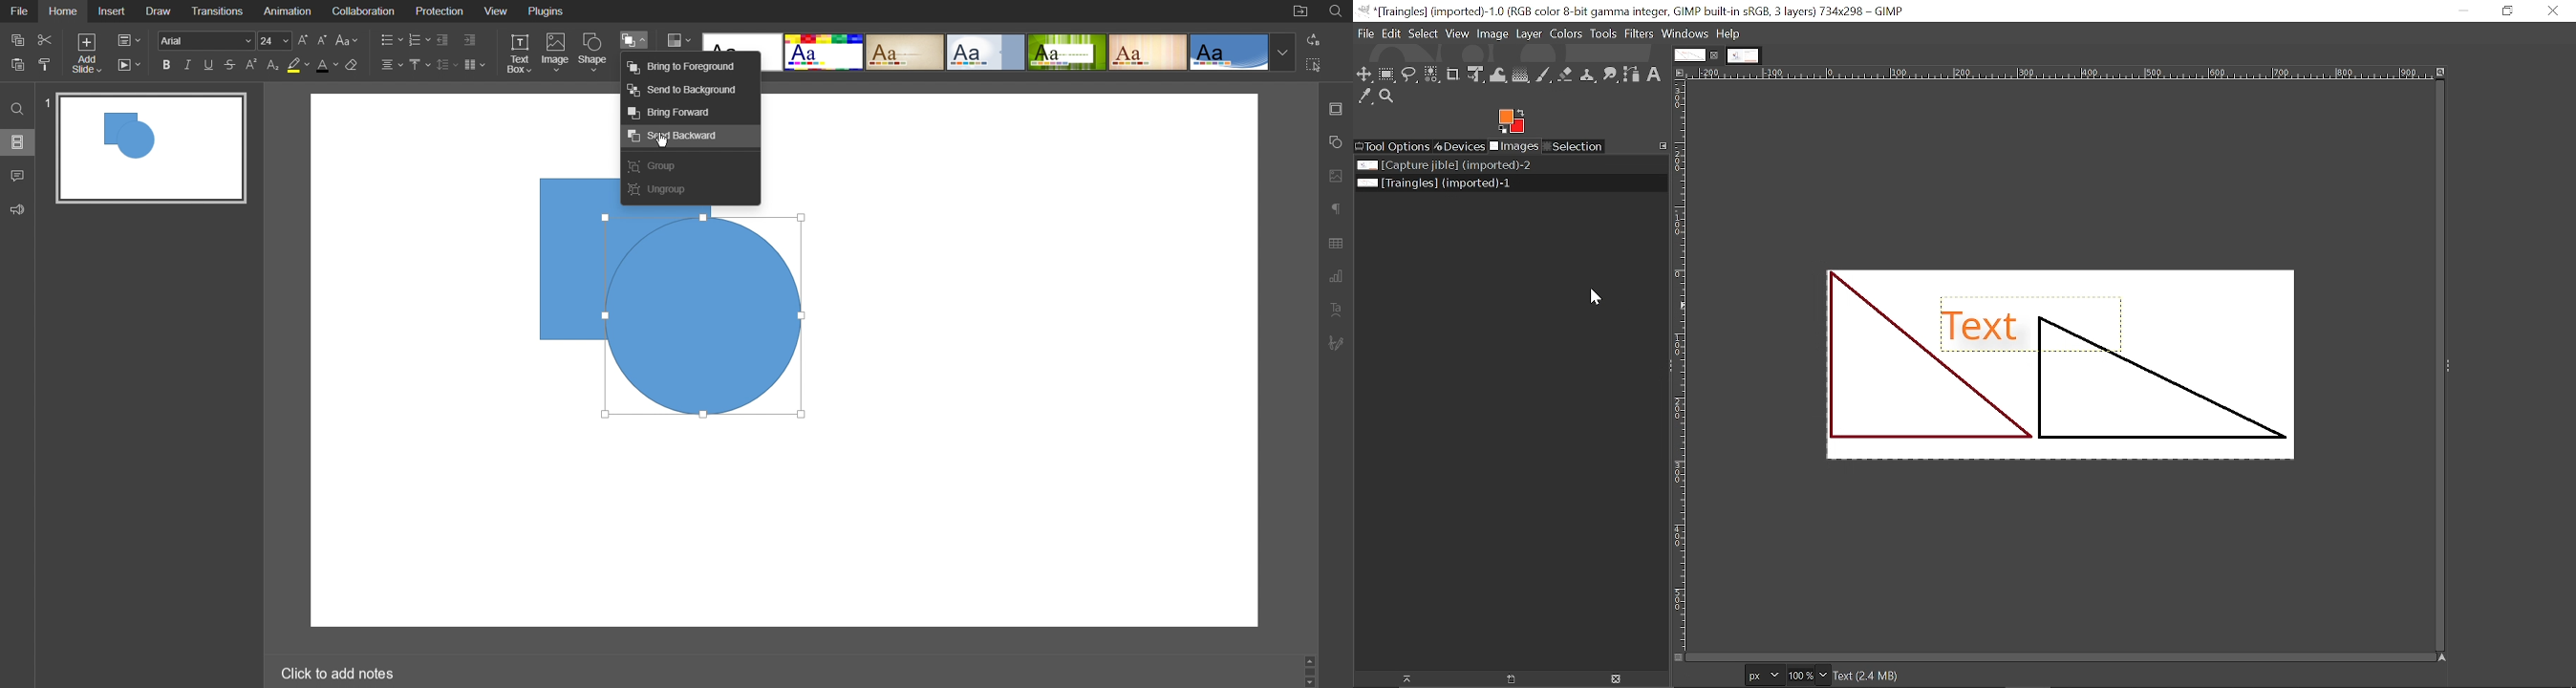 The width and height of the screenshot is (2576, 700). I want to click on Erase, so click(355, 65).